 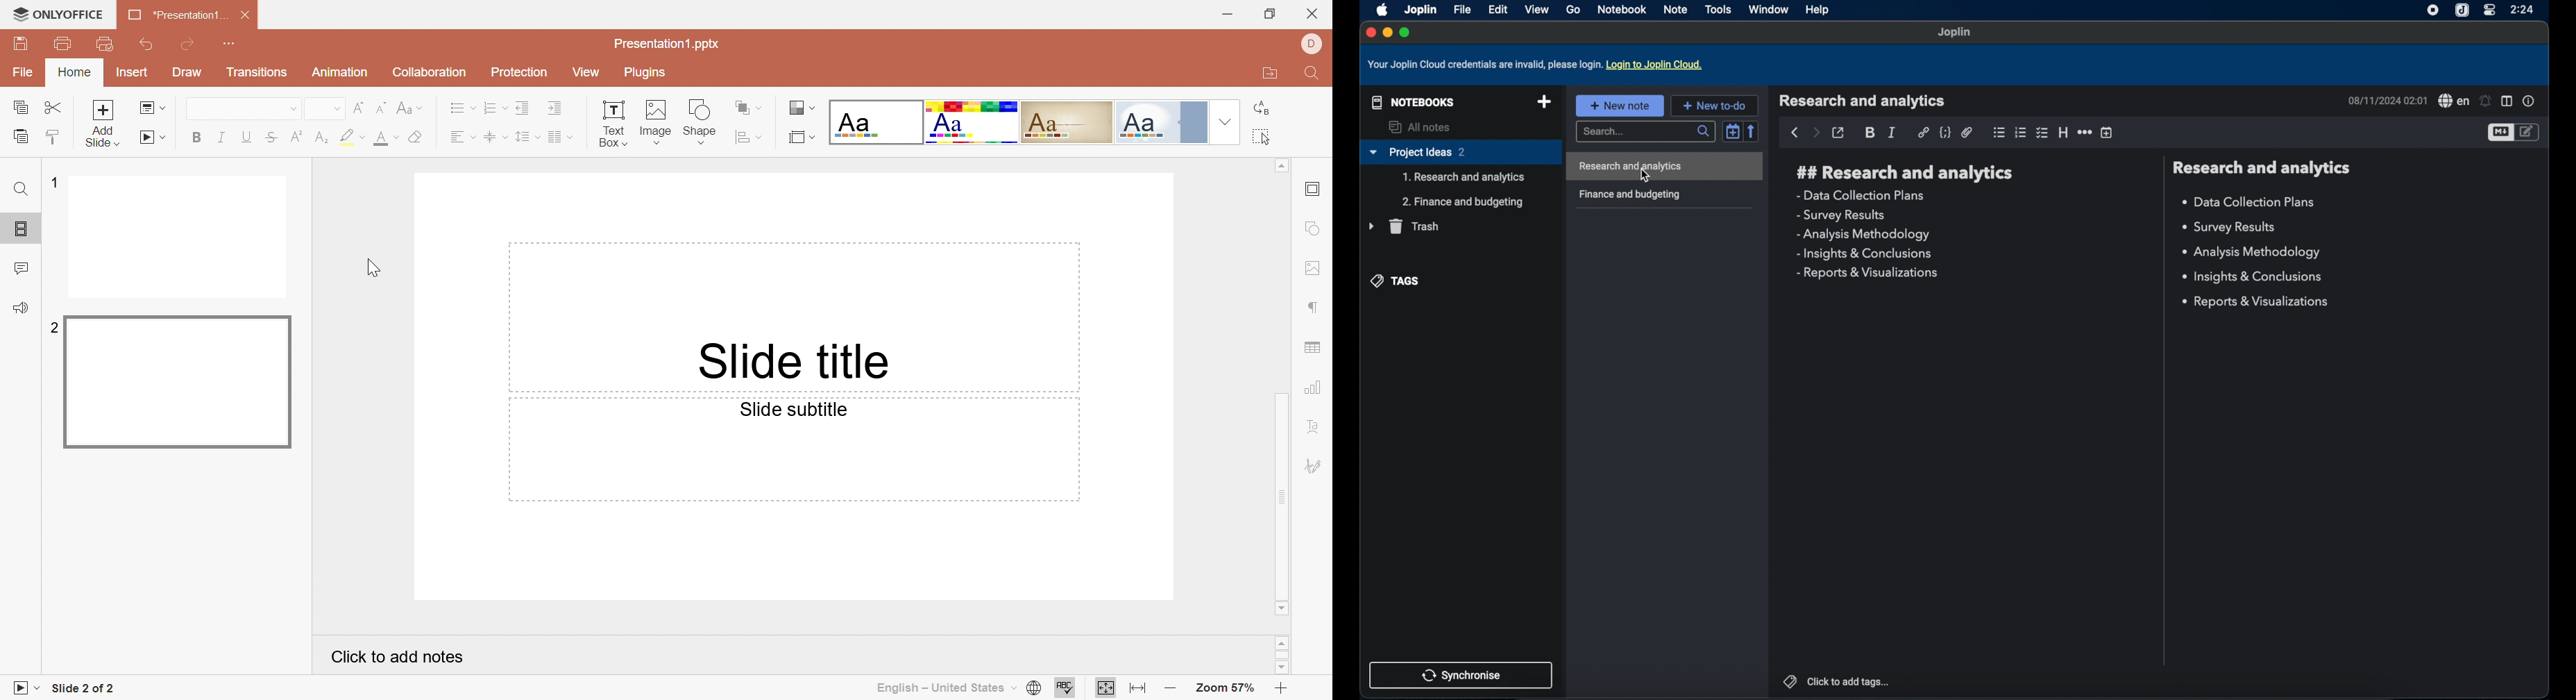 I want to click on help, so click(x=1818, y=11).